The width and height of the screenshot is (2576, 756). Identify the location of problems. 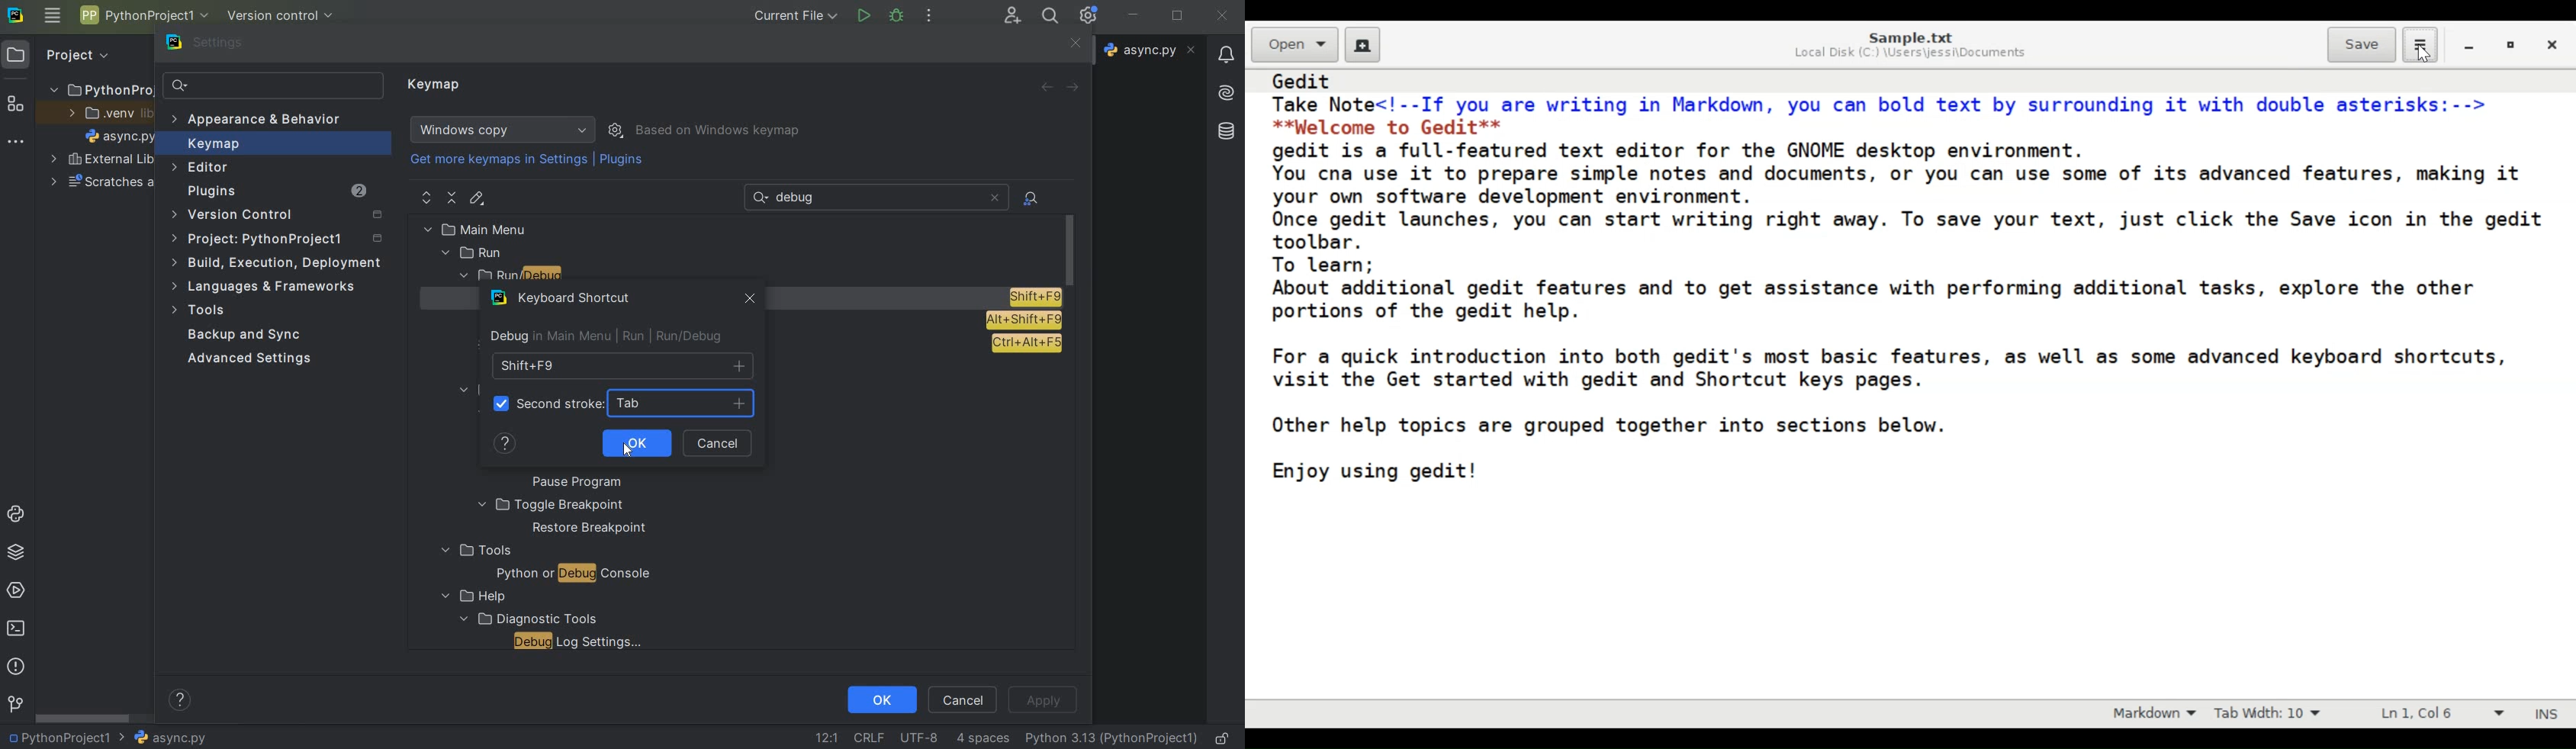
(14, 665).